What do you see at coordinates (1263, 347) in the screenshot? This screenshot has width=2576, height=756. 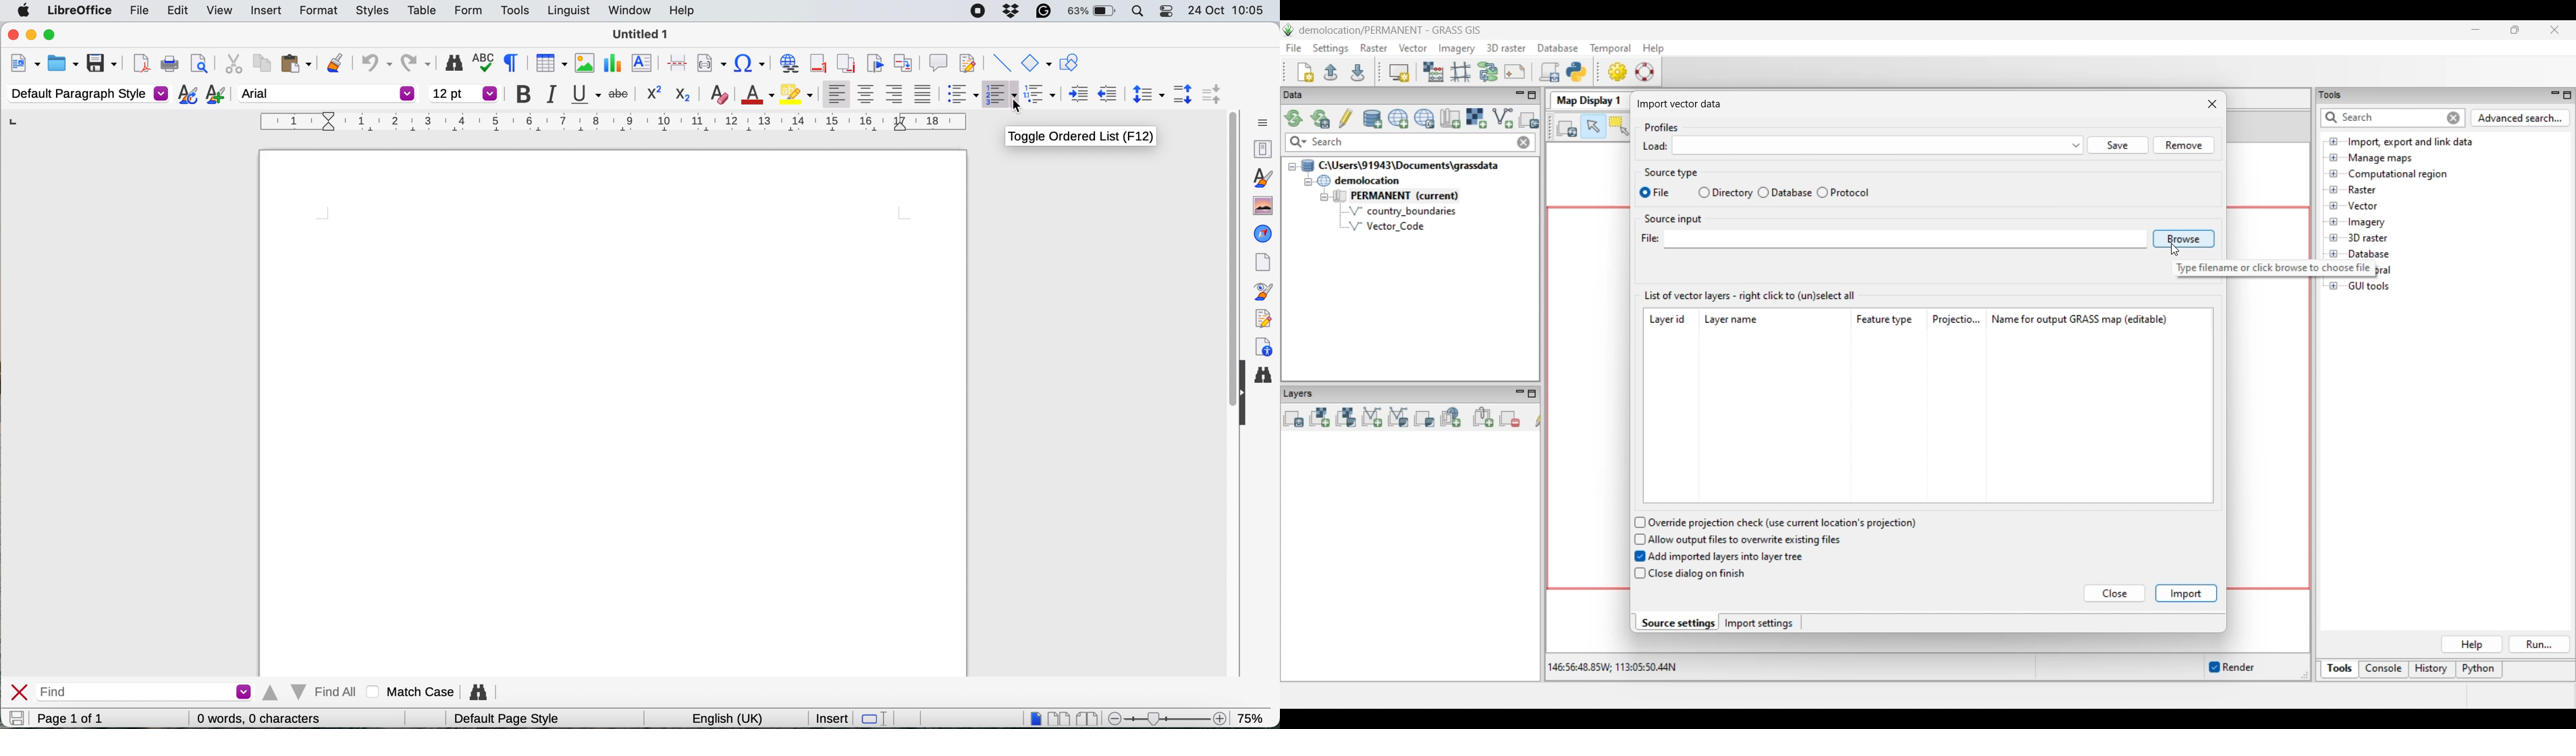 I see `accessibility checks` at bounding box center [1263, 347].